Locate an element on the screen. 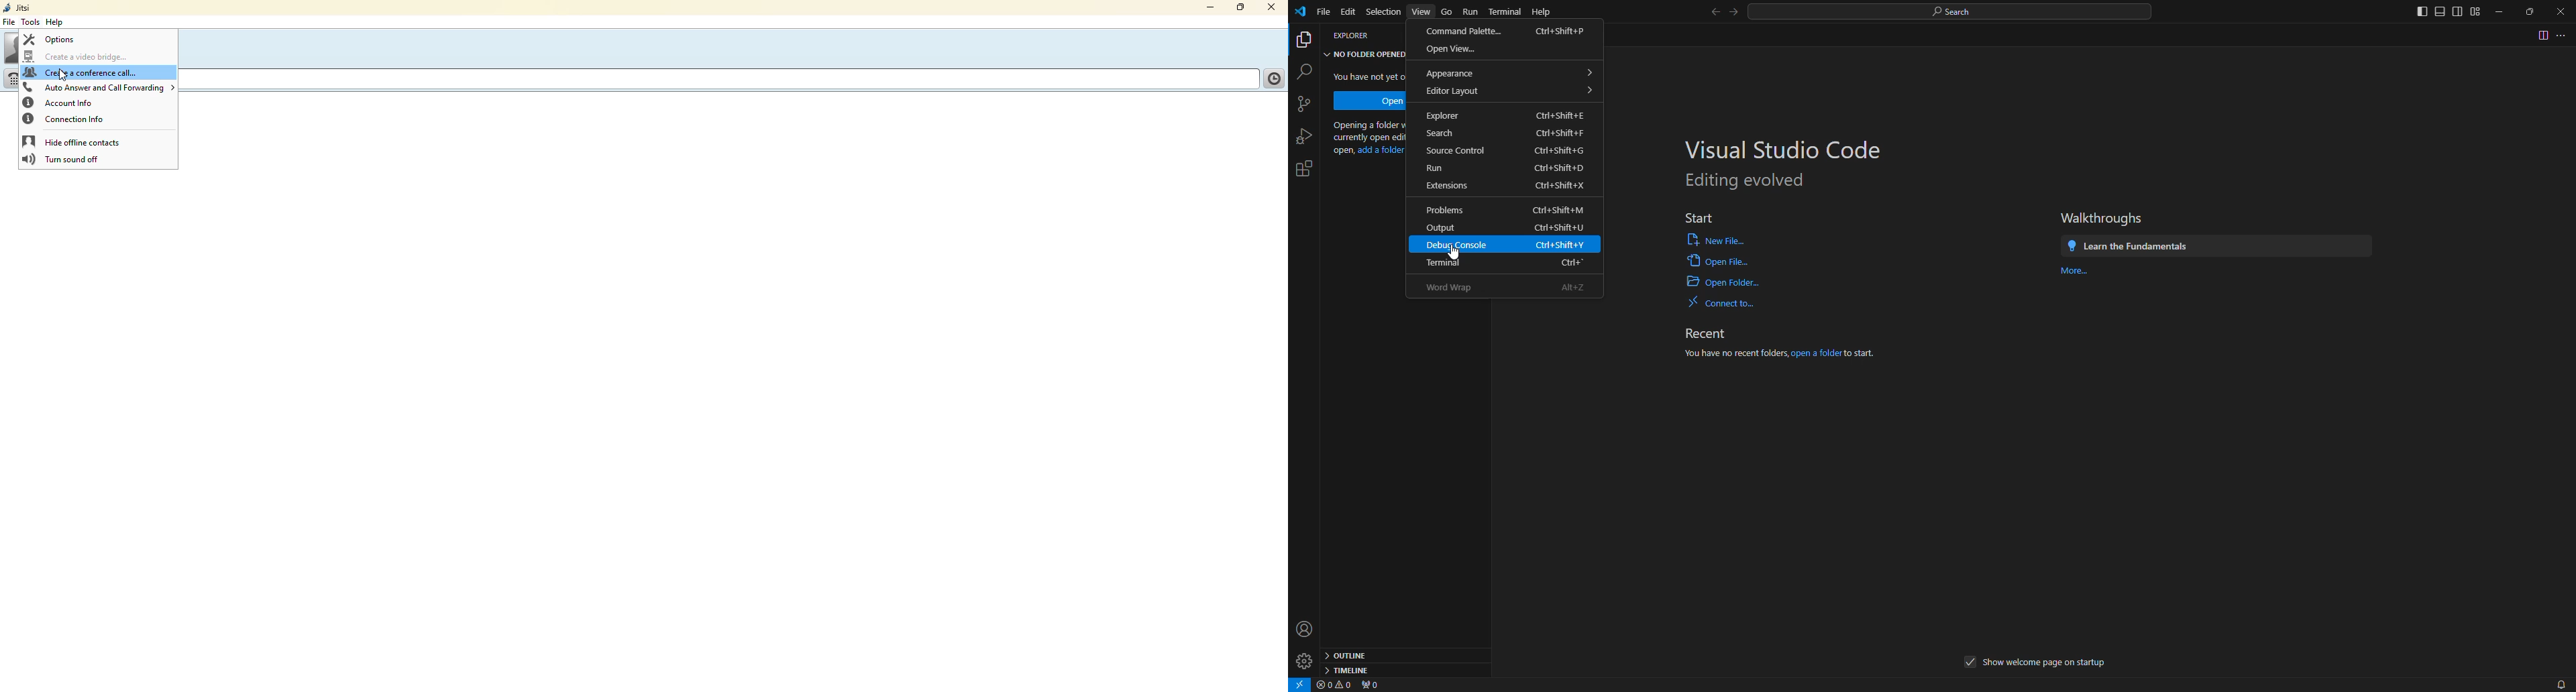 The width and height of the screenshot is (2576, 700). close is located at coordinates (1273, 11).